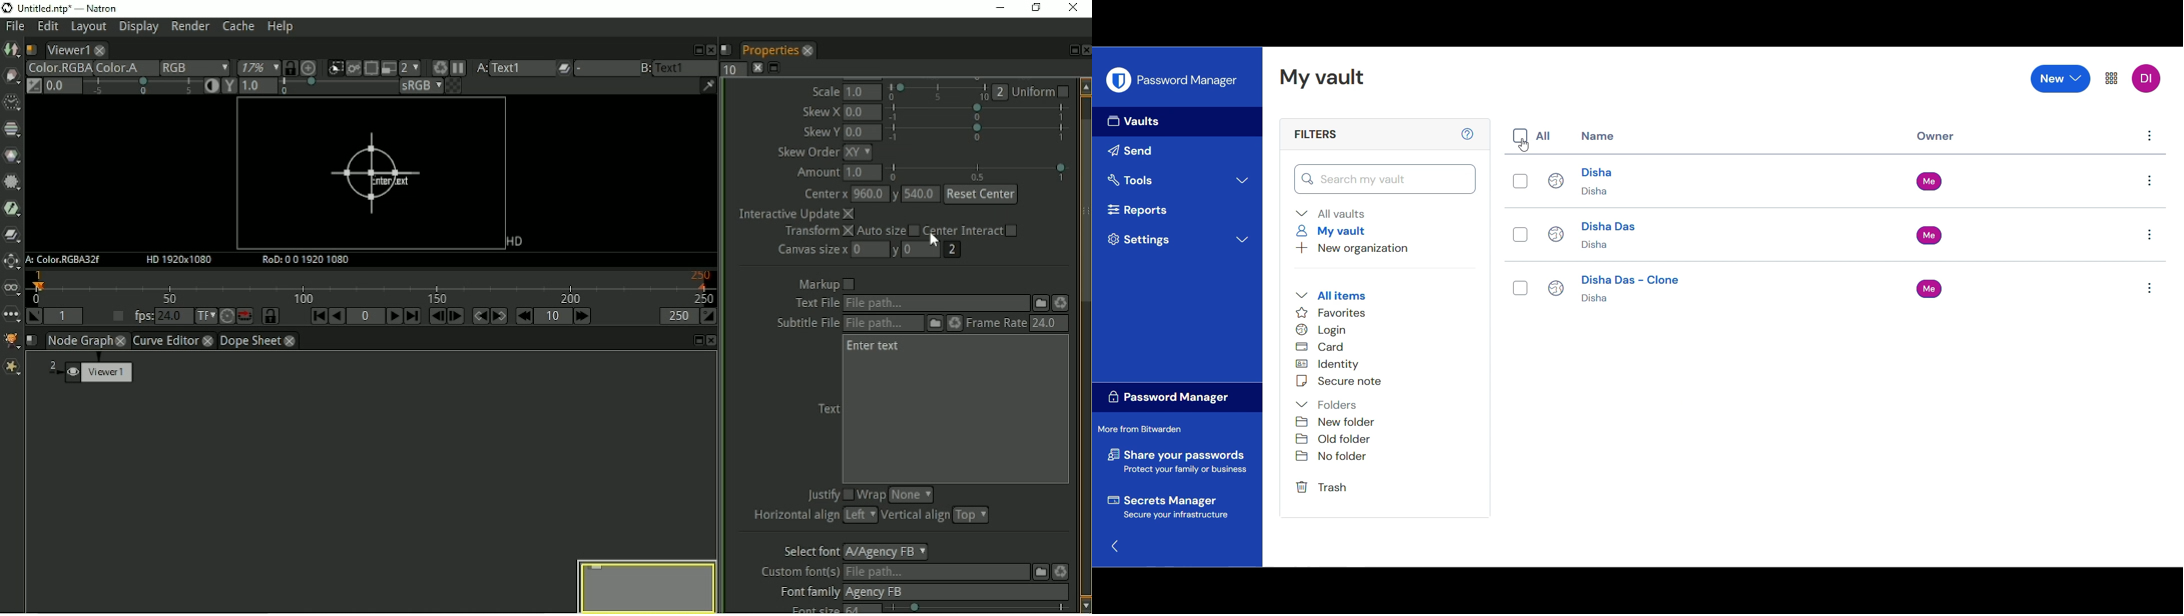 The height and width of the screenshot is (616, 2184). What do you see at coordinates (2150, 235) in the screenshot?
I see `Settings for each item respectively` at bounding box center [2150, 235].